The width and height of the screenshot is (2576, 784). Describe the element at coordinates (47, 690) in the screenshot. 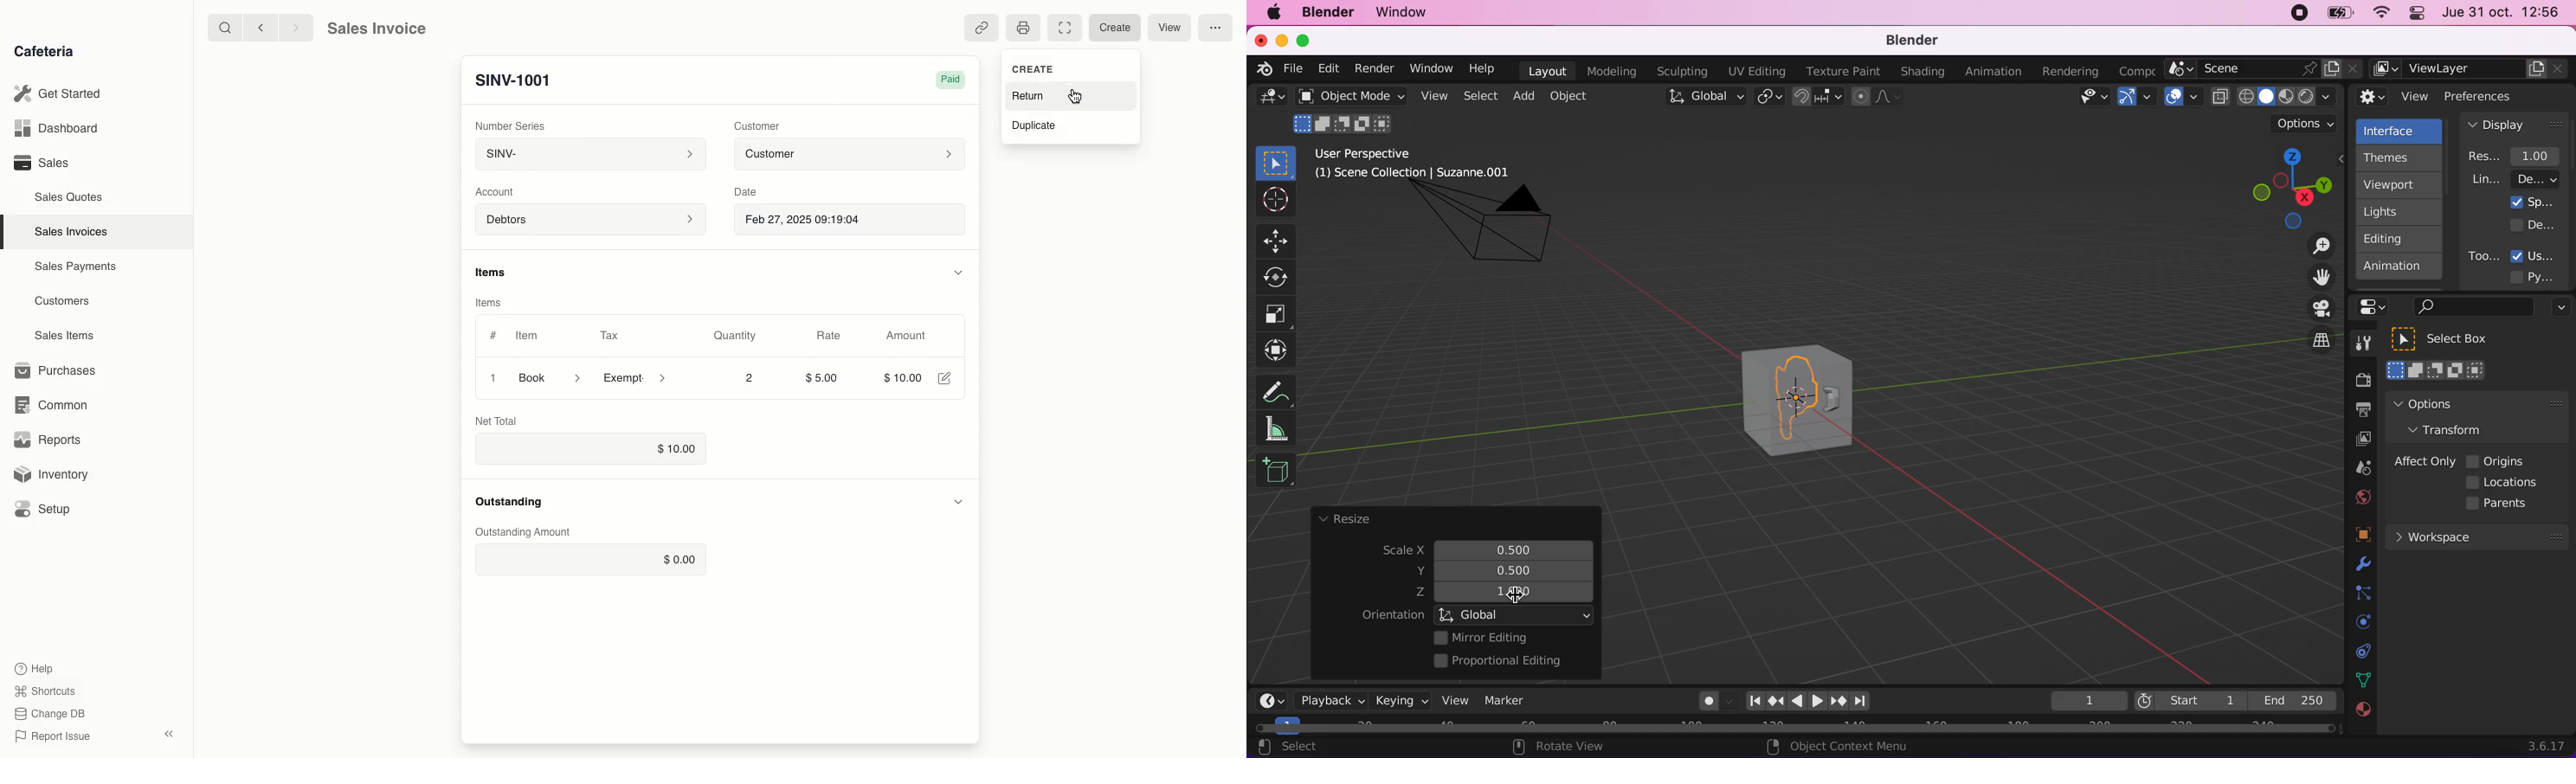

I see `Shortcuts` at that location.